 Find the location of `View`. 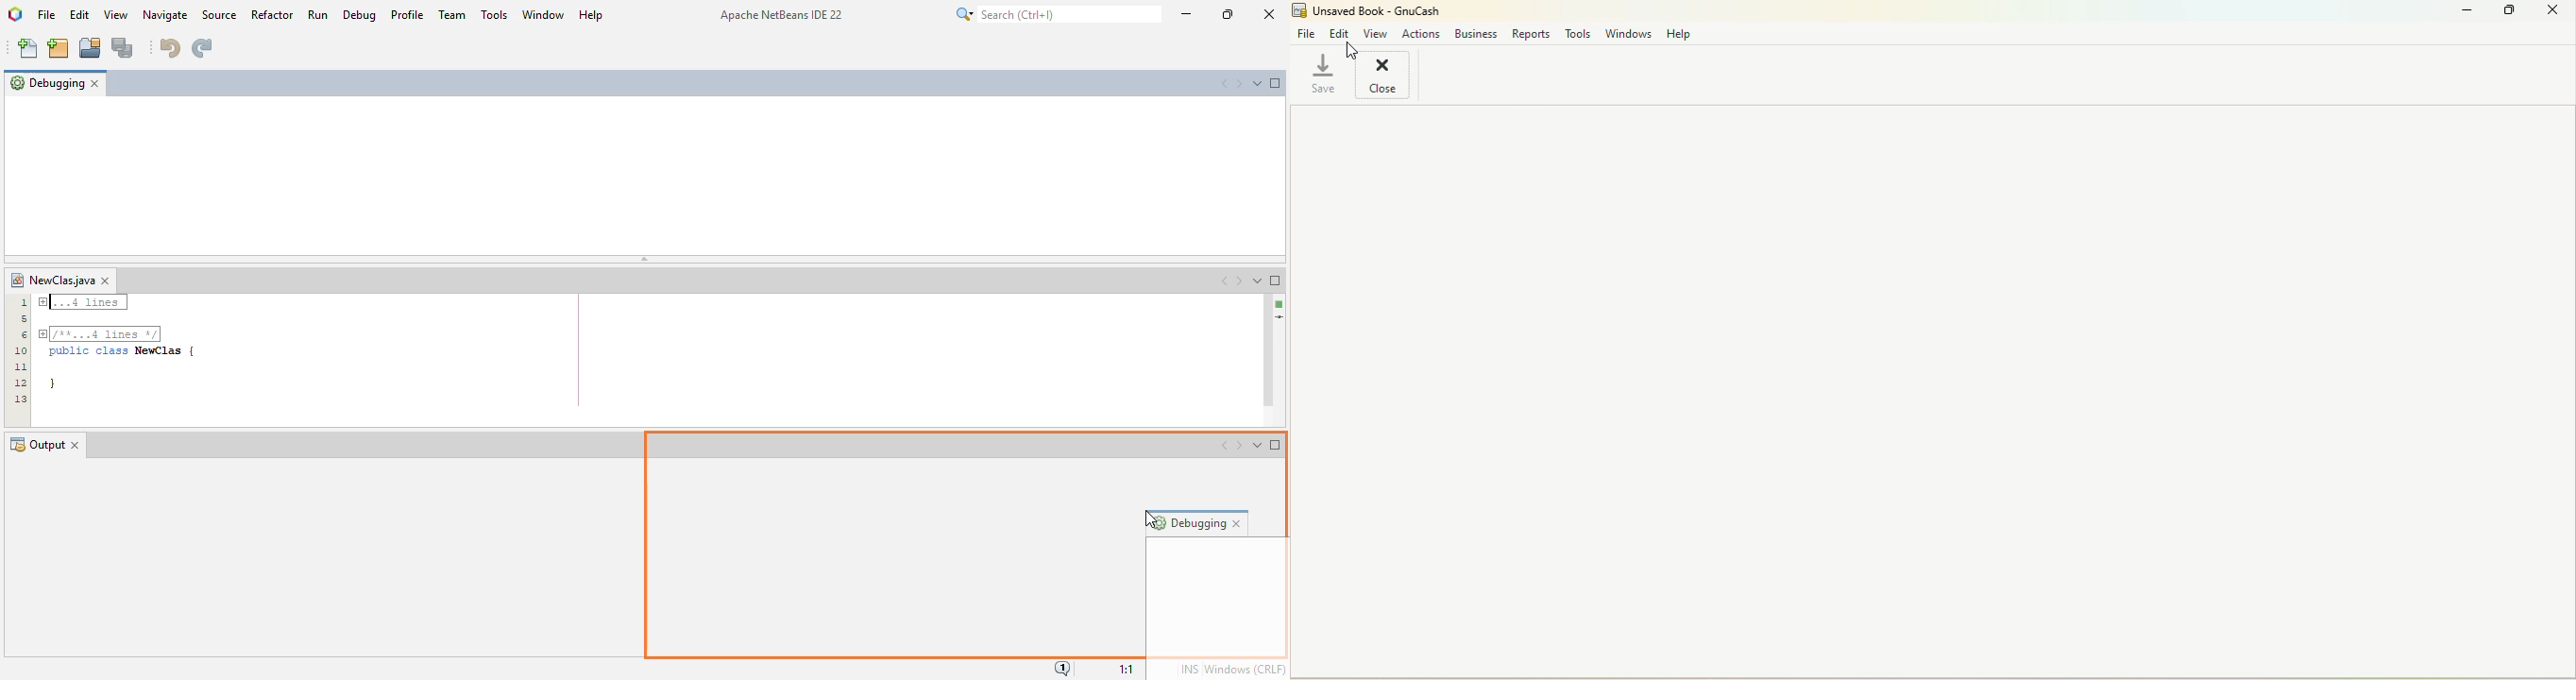

View is located at coordinates (1377, 31).